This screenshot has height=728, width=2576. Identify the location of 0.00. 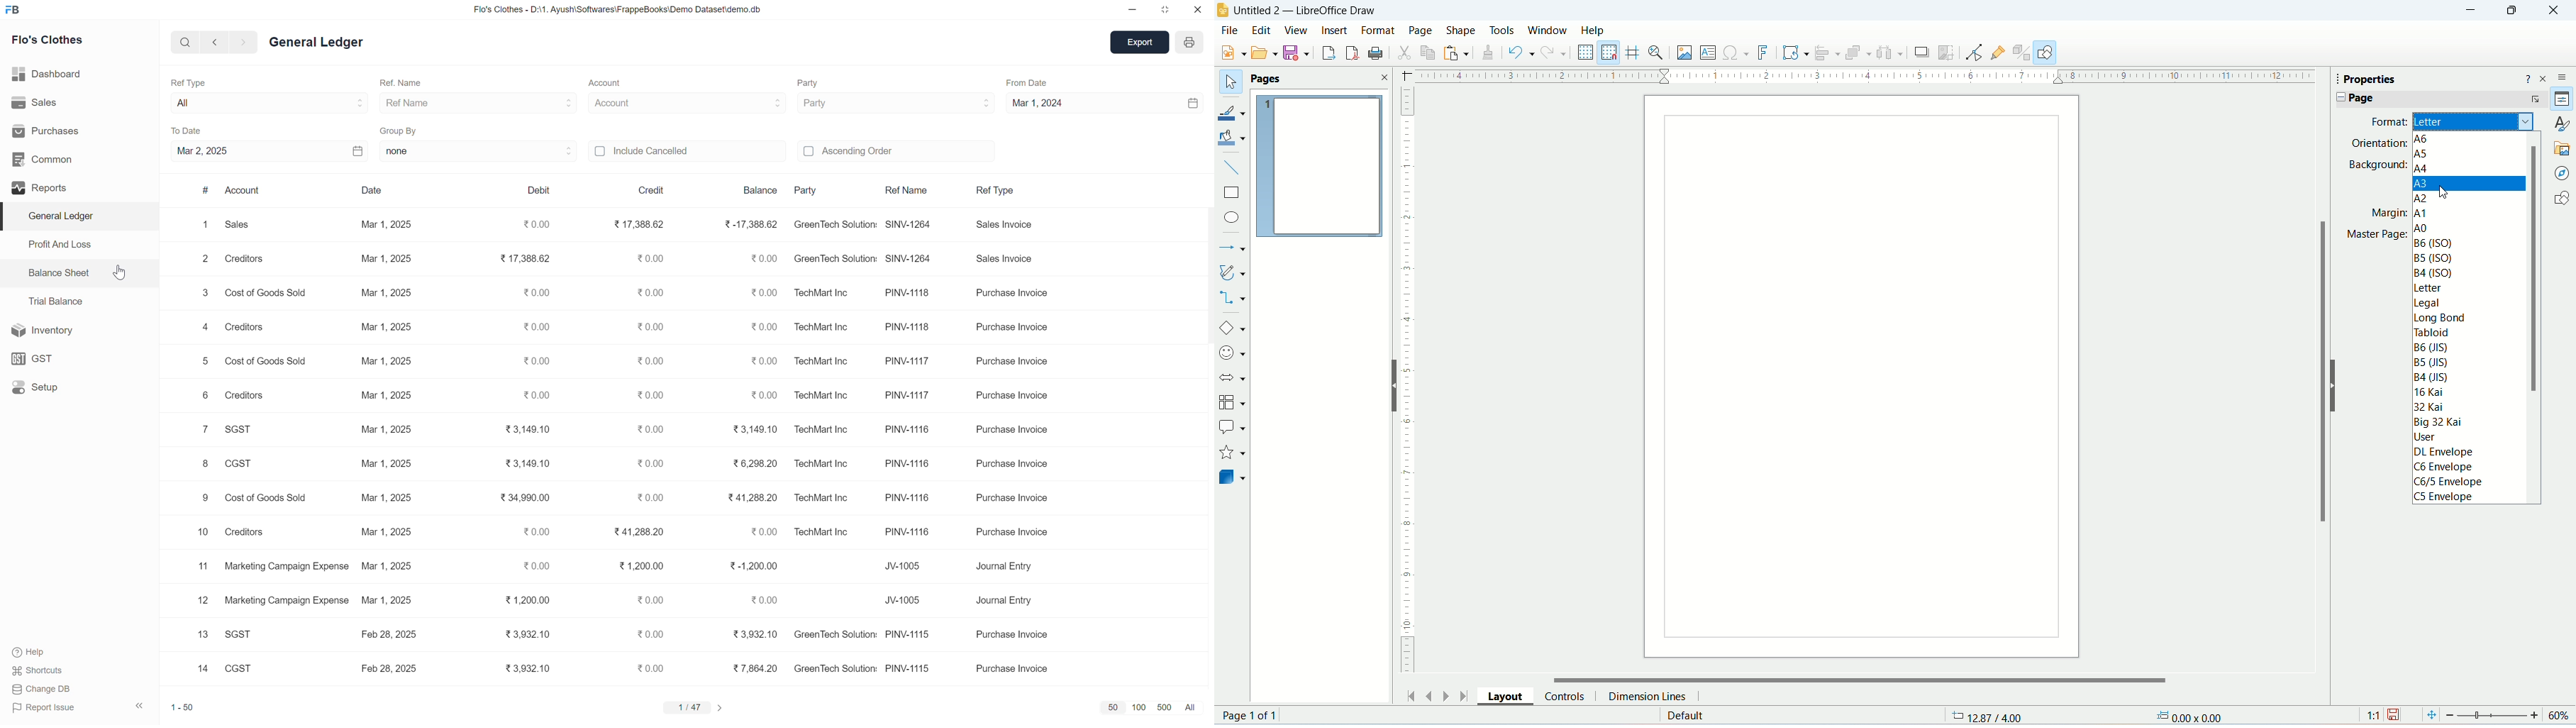
(644, 463).